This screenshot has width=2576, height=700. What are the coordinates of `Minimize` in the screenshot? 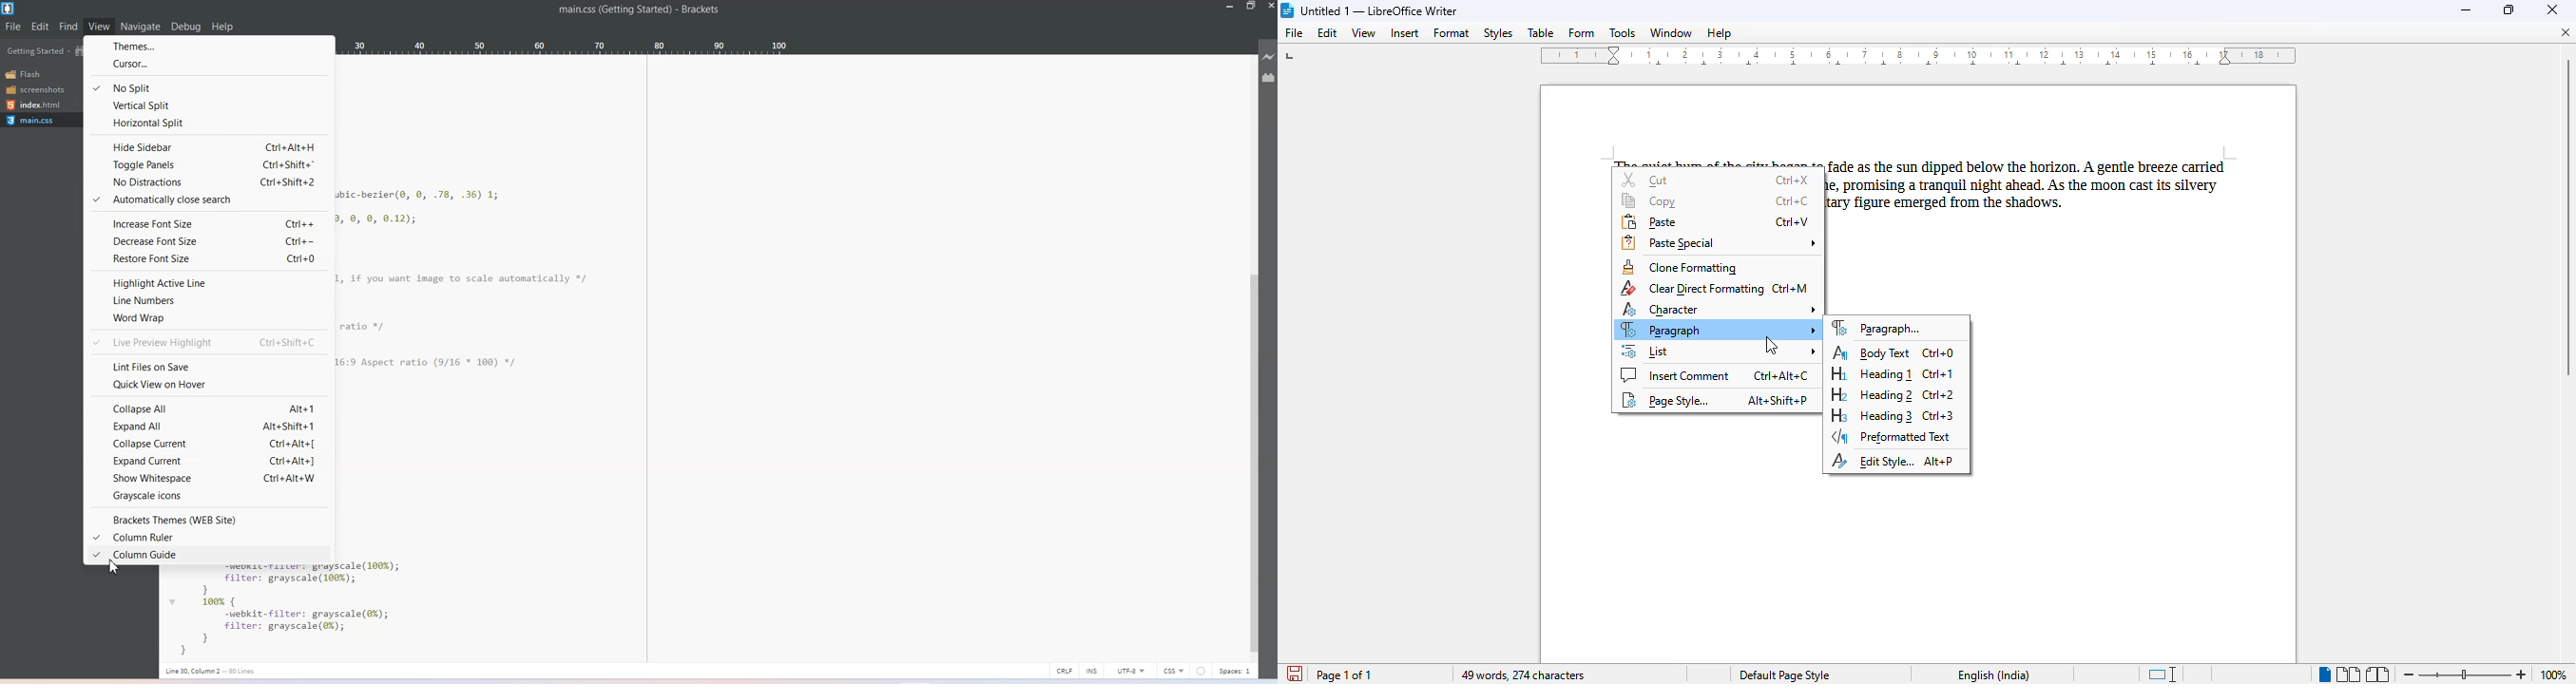 It's located at (1231, 7).